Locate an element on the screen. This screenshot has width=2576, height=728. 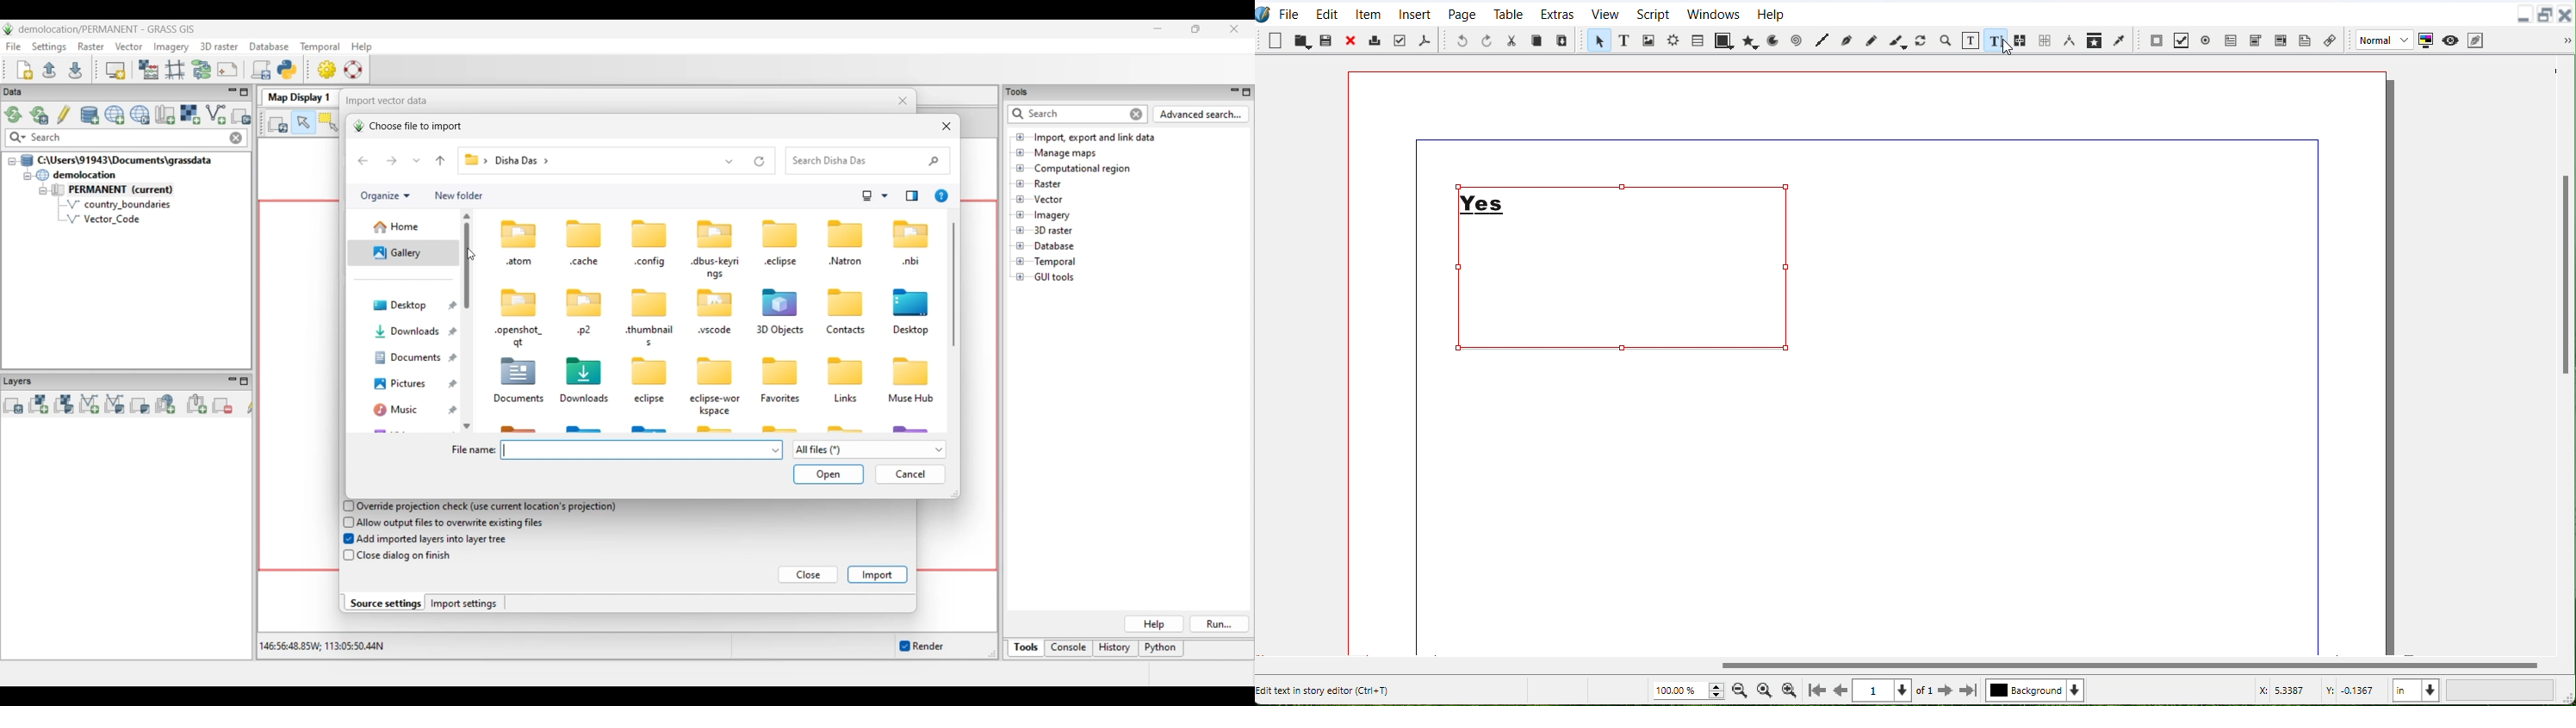
Text Annotation is located at coordinates (2306, 40).